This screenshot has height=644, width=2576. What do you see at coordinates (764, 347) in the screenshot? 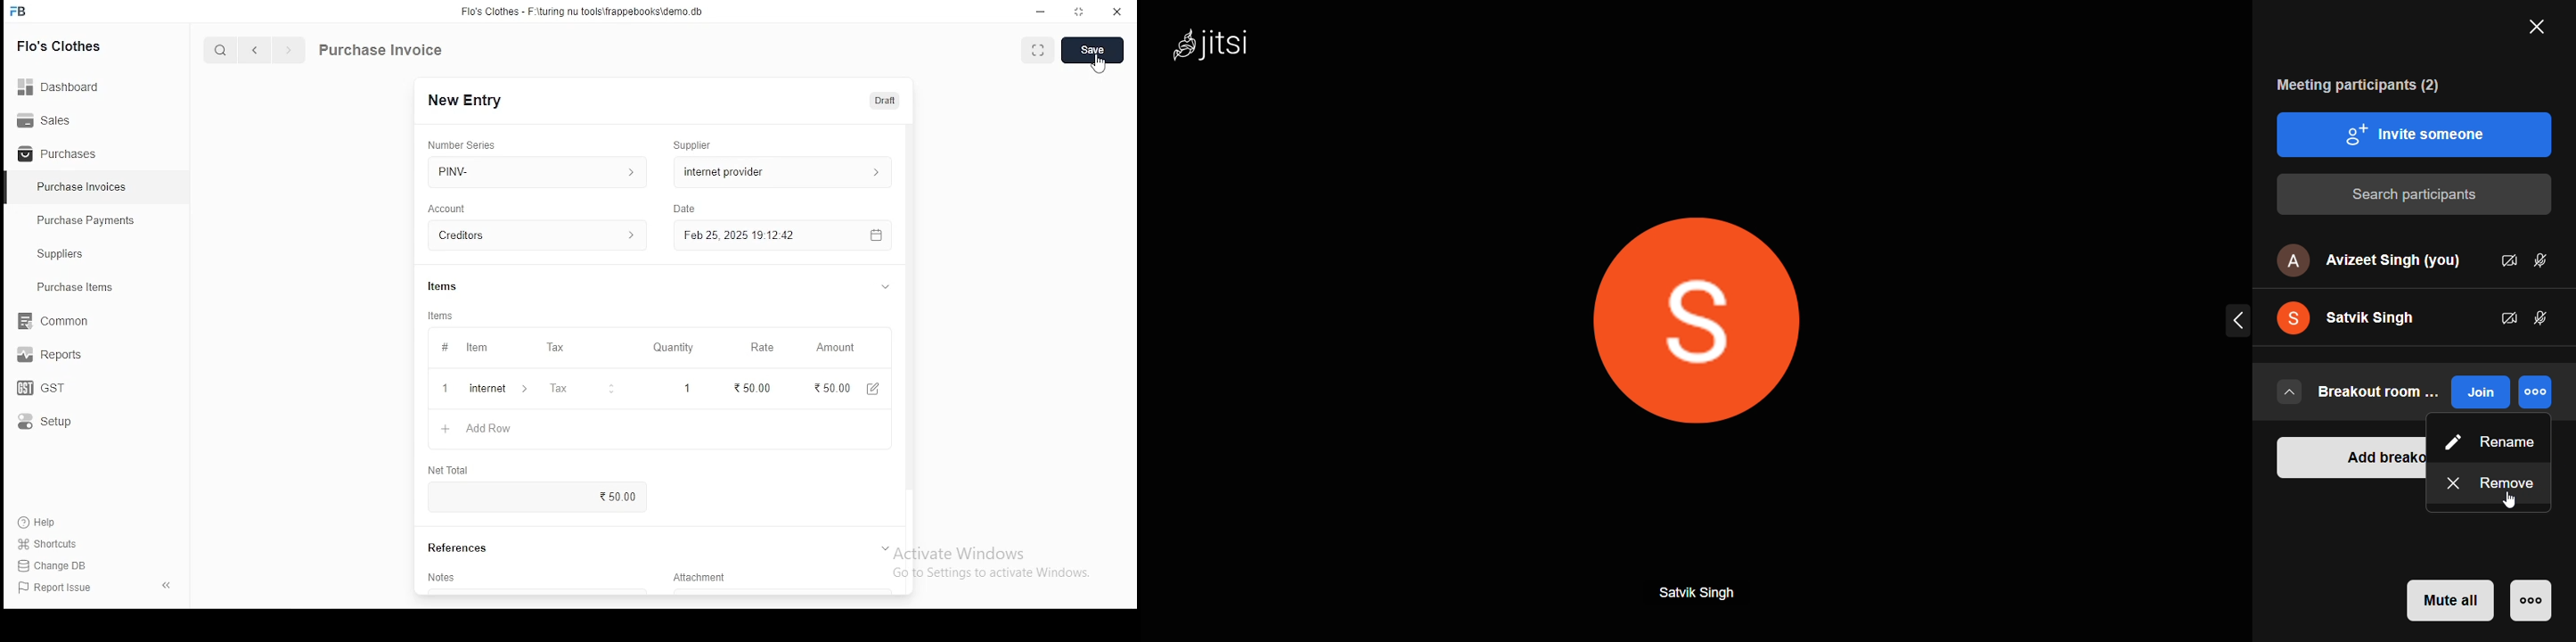
I see `Rate` at bounding box center [764, 347].